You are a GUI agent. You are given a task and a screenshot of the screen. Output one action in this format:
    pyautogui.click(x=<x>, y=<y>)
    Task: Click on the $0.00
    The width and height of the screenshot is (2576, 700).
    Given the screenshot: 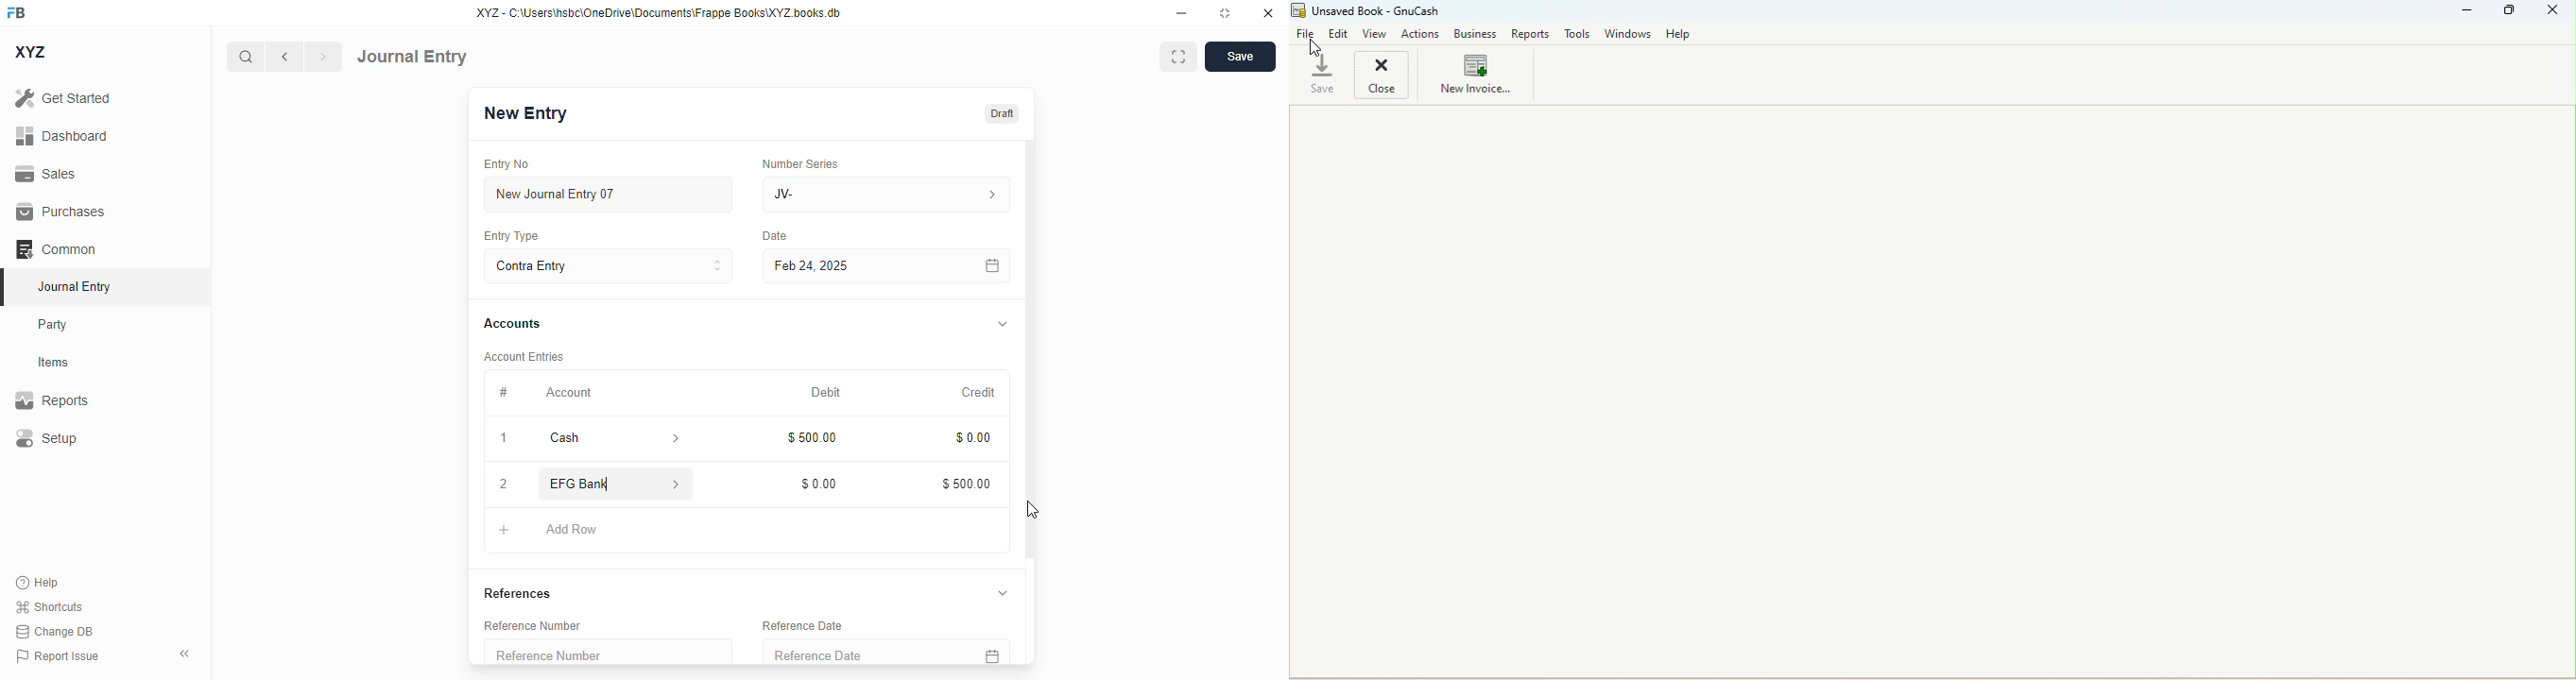 What is the action you would take?
    pyautogui.click(x=820, y=484)
    